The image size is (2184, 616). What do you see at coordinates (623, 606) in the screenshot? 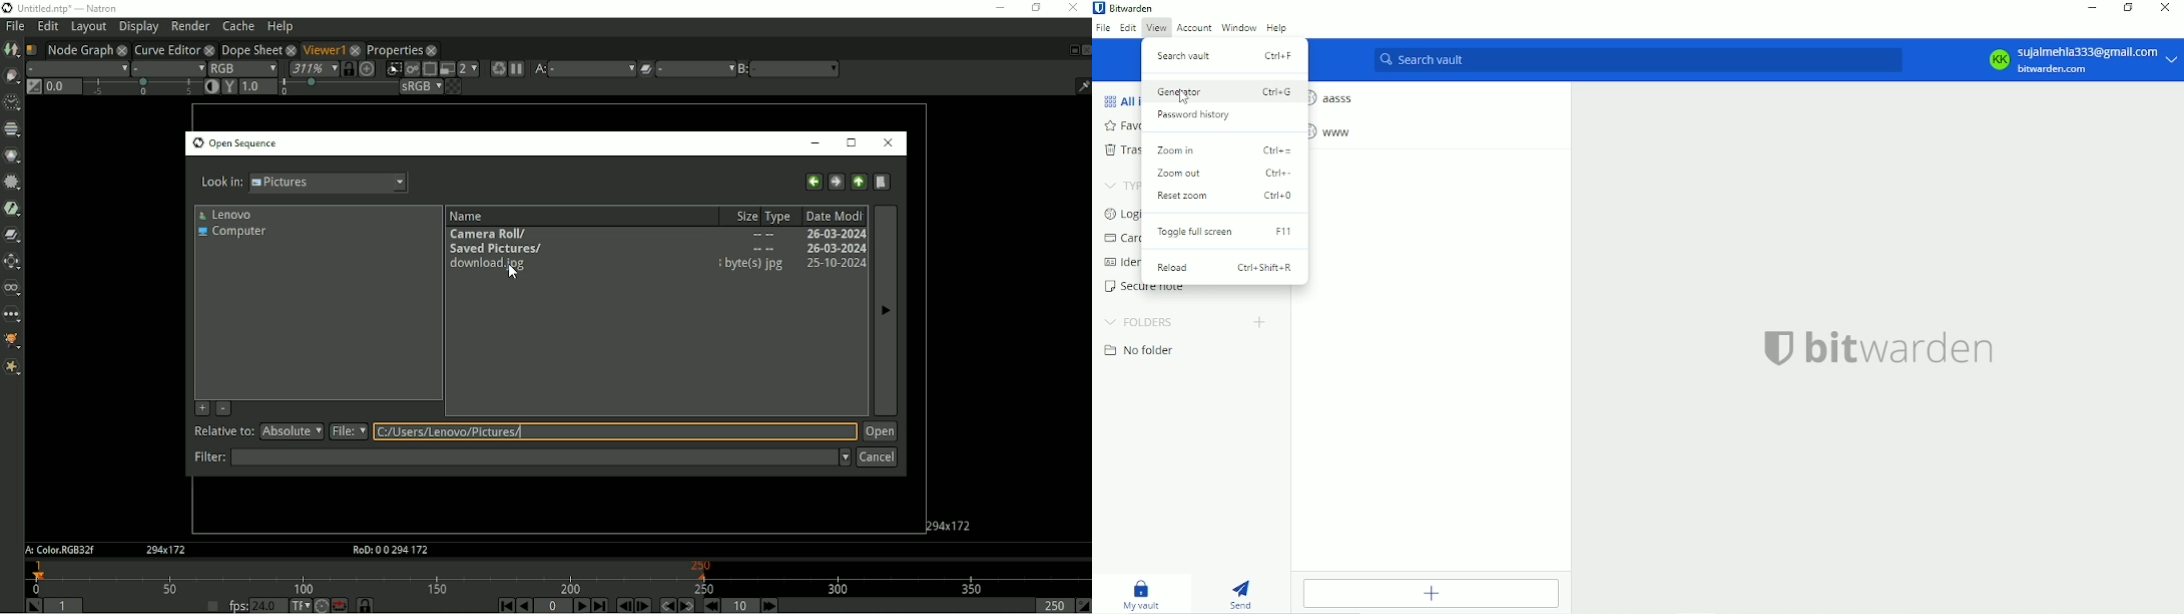
I see `Previous frame` at bounding box center [623, 606].